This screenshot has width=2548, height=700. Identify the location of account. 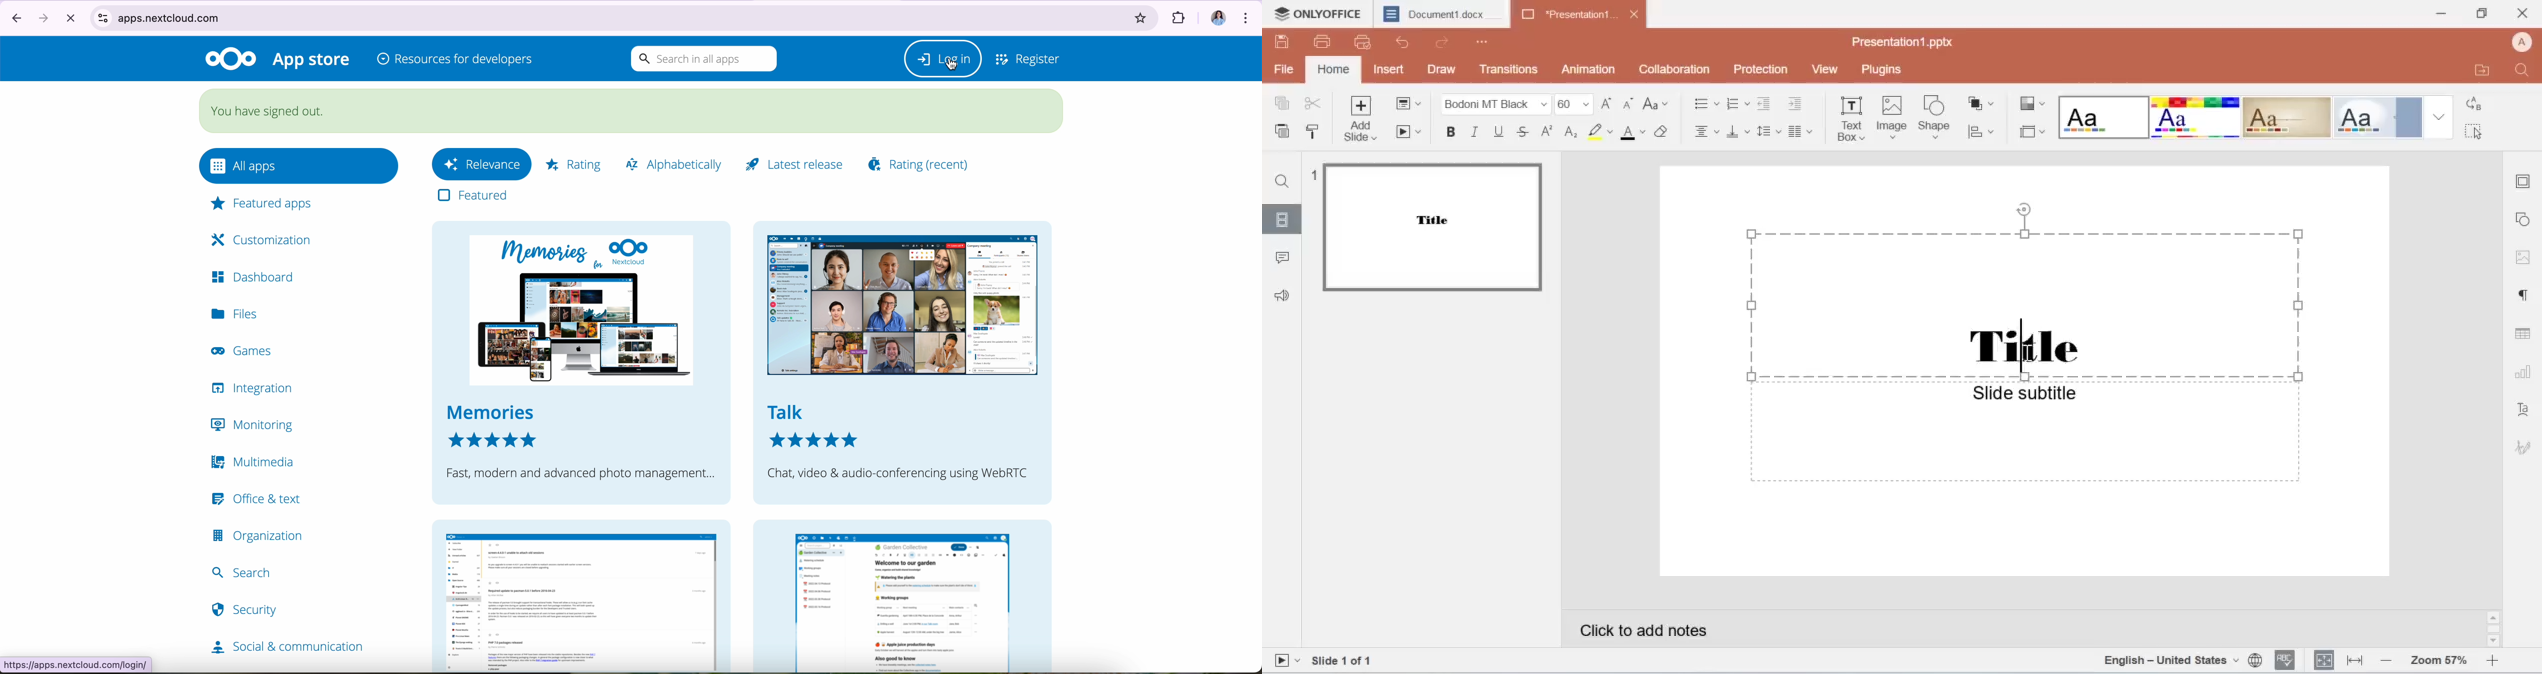
(2524, 41).